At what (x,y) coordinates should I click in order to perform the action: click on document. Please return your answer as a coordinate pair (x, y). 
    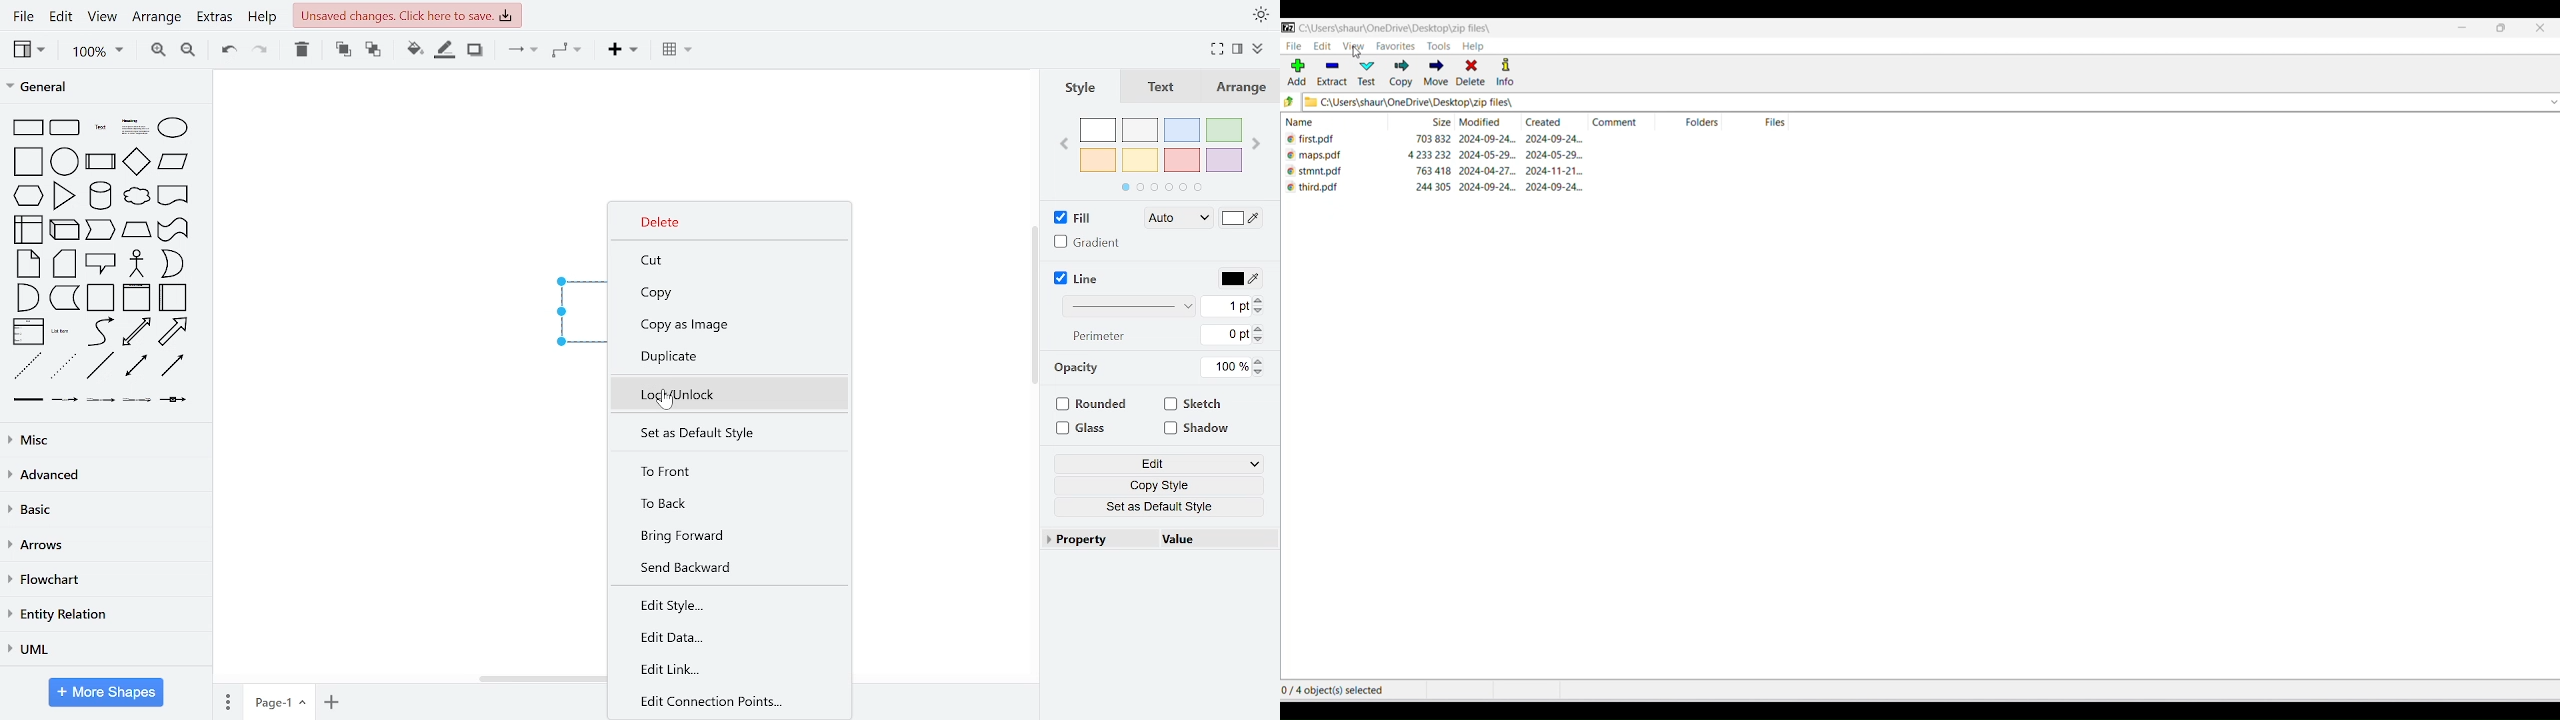
    Looking at the image, I should click on (173, 196).